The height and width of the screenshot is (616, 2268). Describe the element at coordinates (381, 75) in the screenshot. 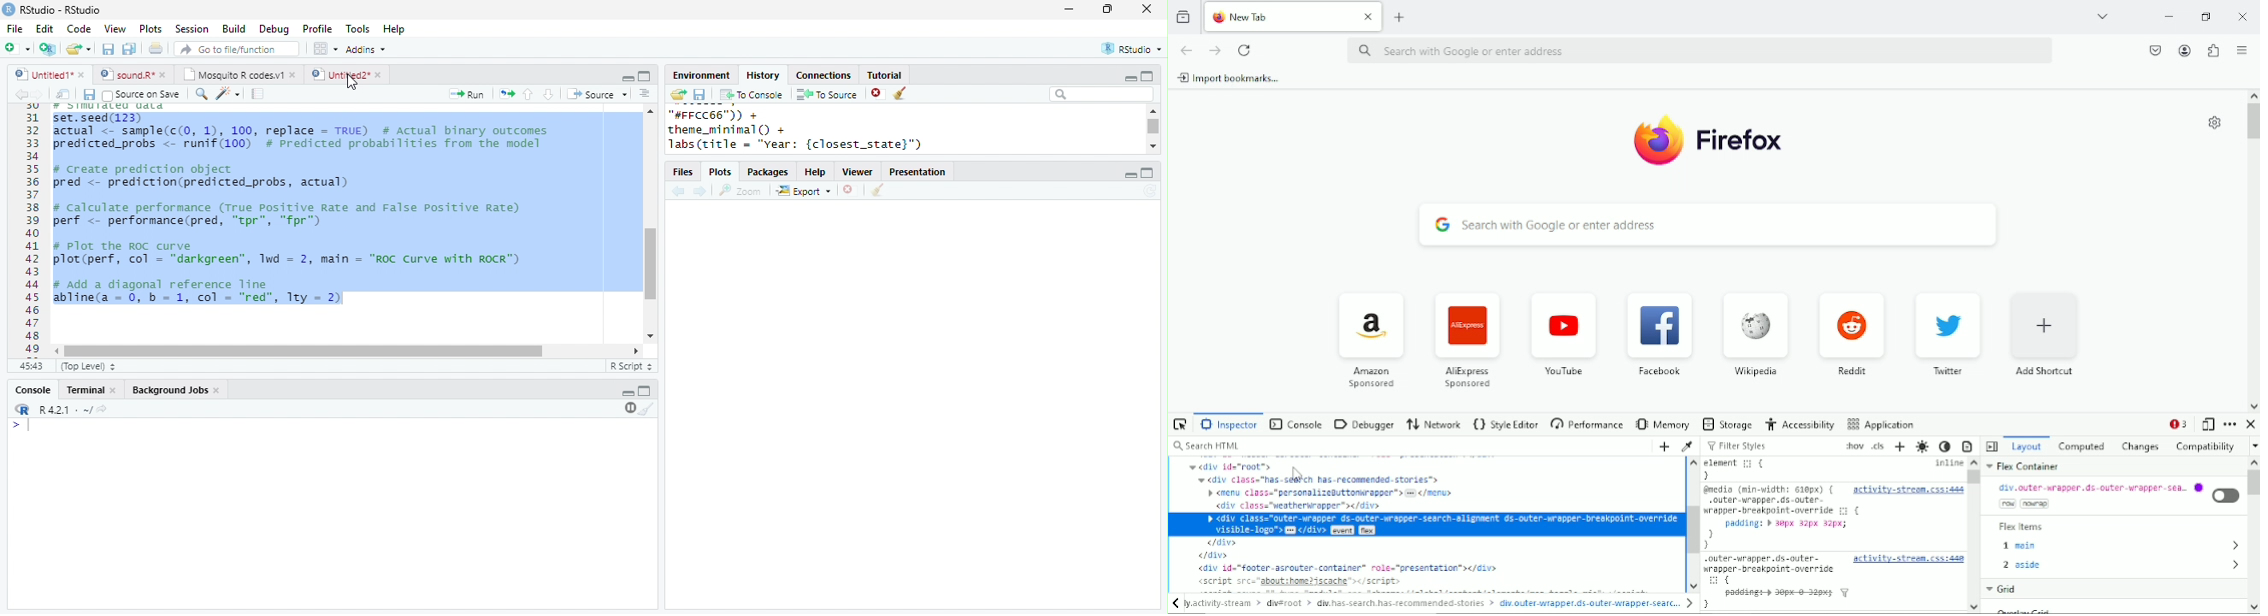

I see `close` at that location.